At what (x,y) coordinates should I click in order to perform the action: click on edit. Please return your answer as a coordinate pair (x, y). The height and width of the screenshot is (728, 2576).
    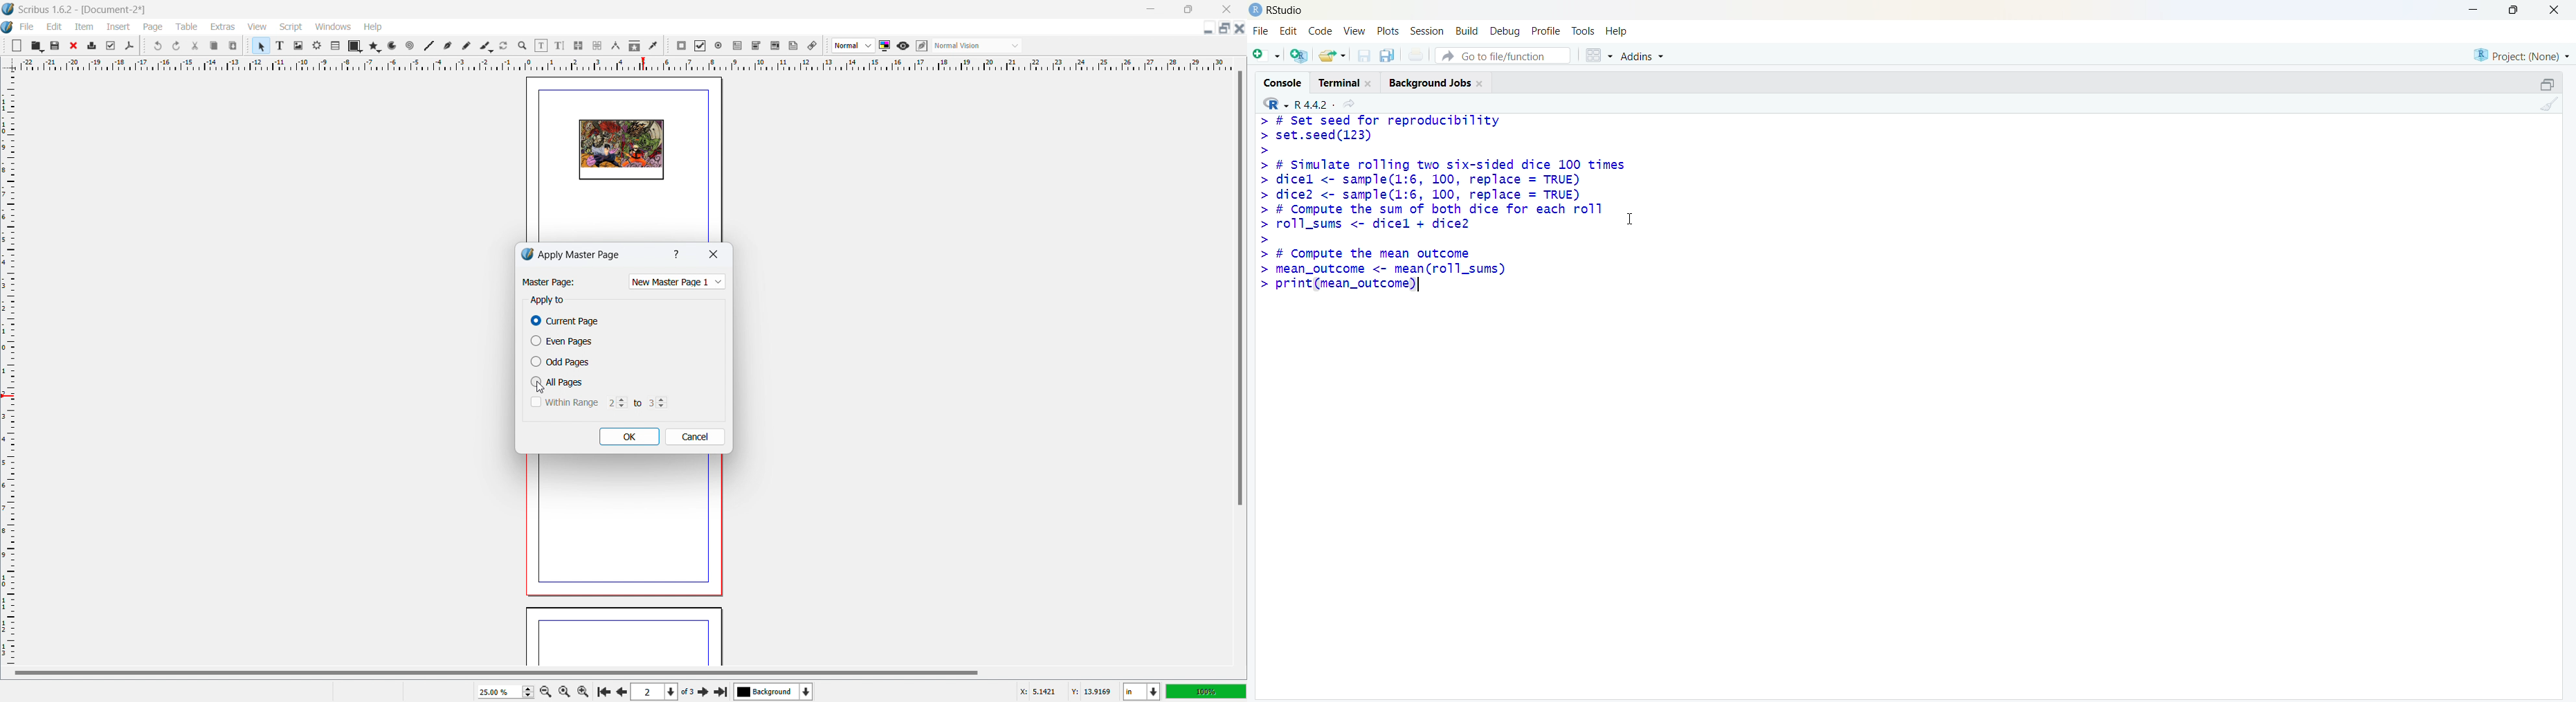
    Looking at the image, I should click on (55, 27).